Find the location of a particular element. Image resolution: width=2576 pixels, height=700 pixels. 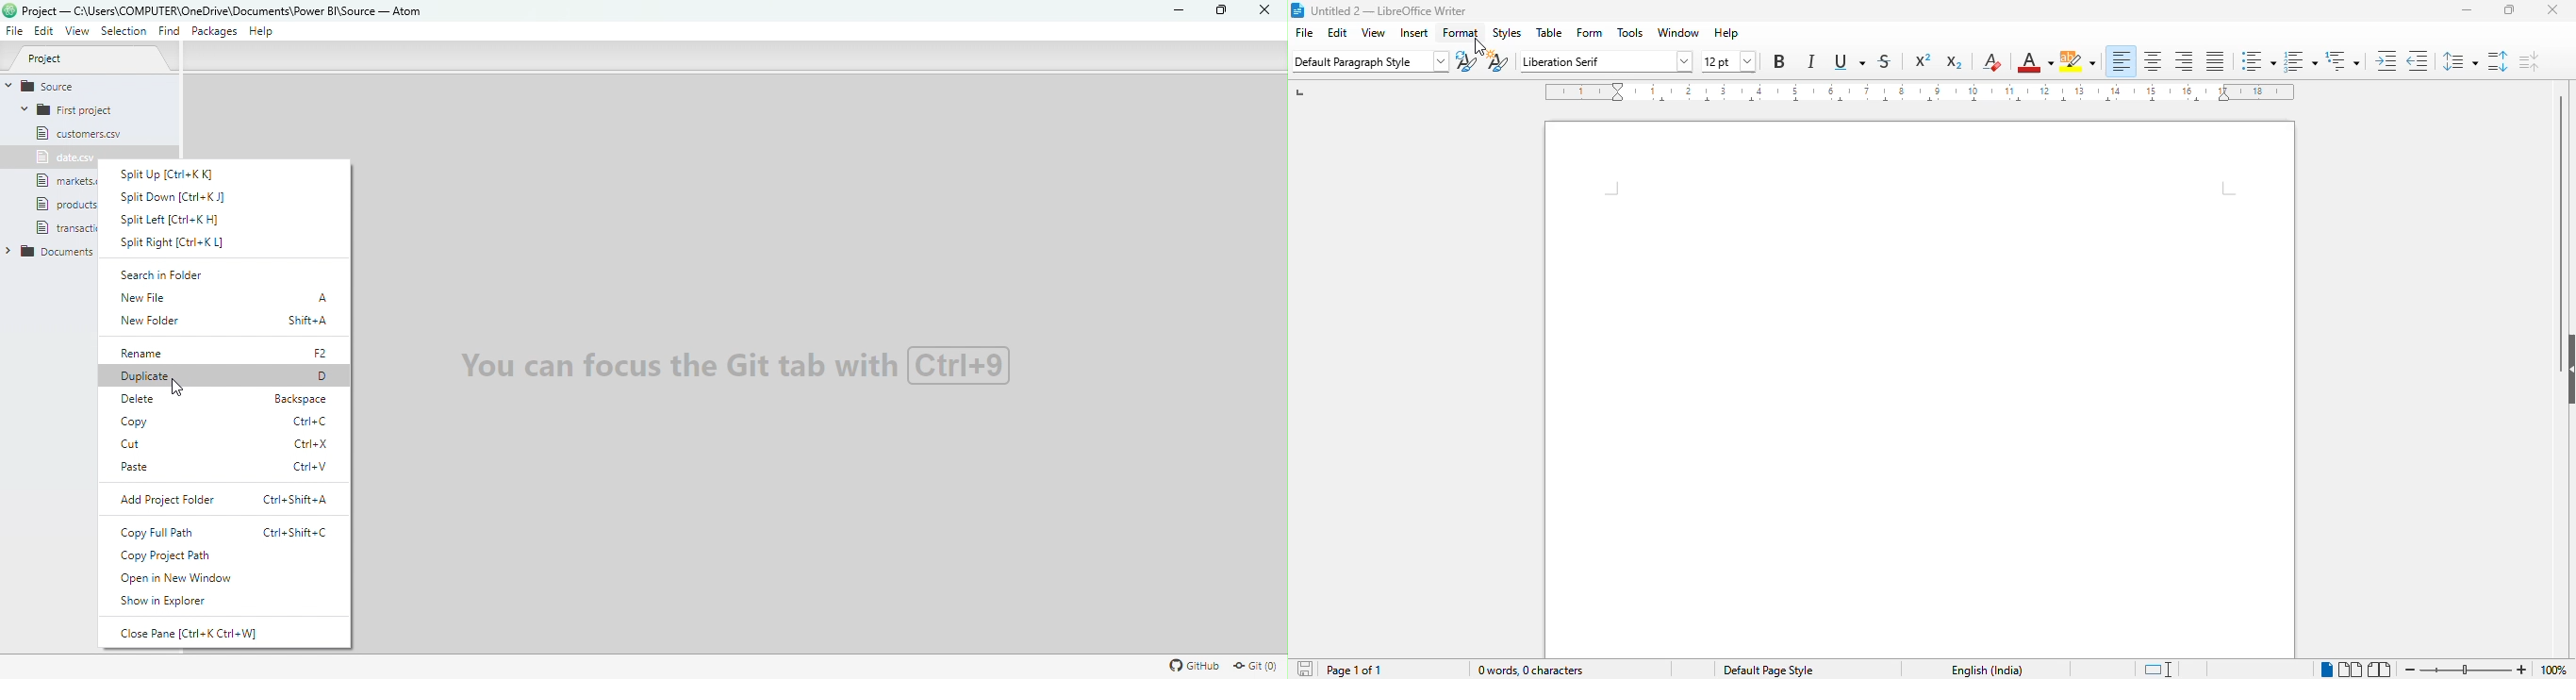

Folder is located at coordinates (53, 251).